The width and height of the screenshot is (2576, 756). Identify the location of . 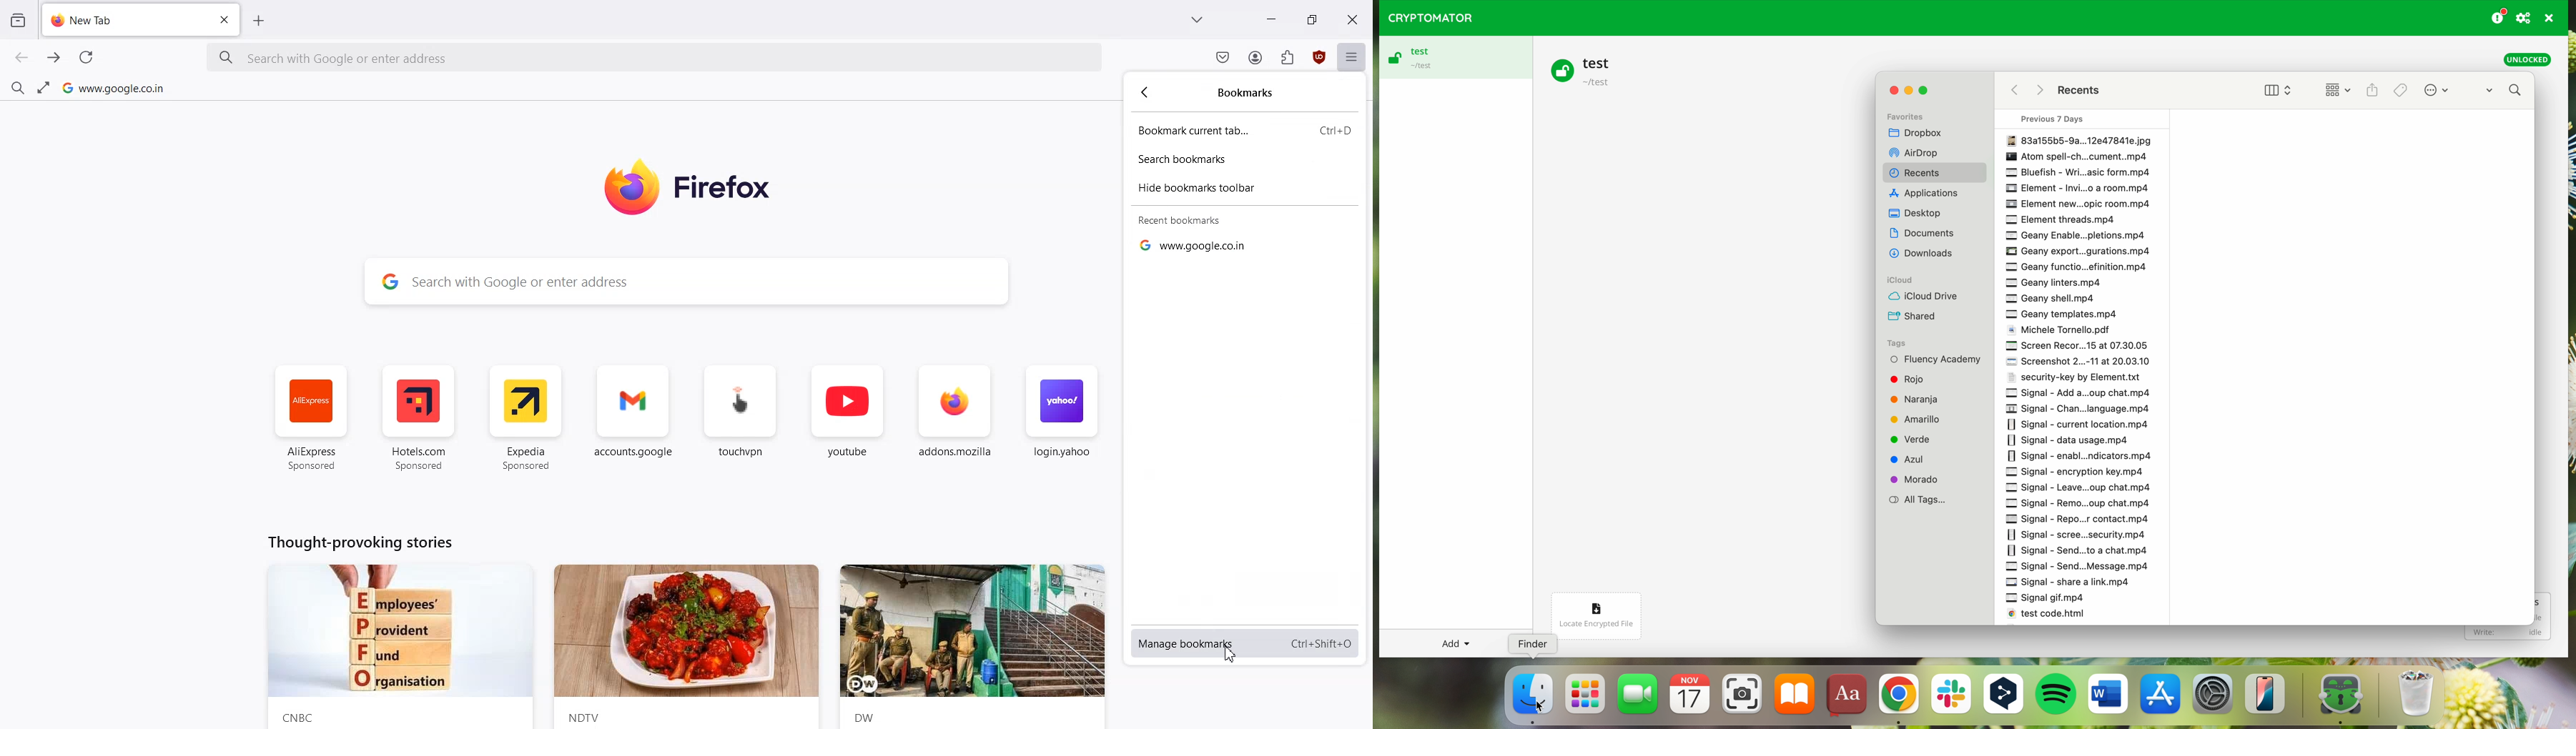
(1922, 152).